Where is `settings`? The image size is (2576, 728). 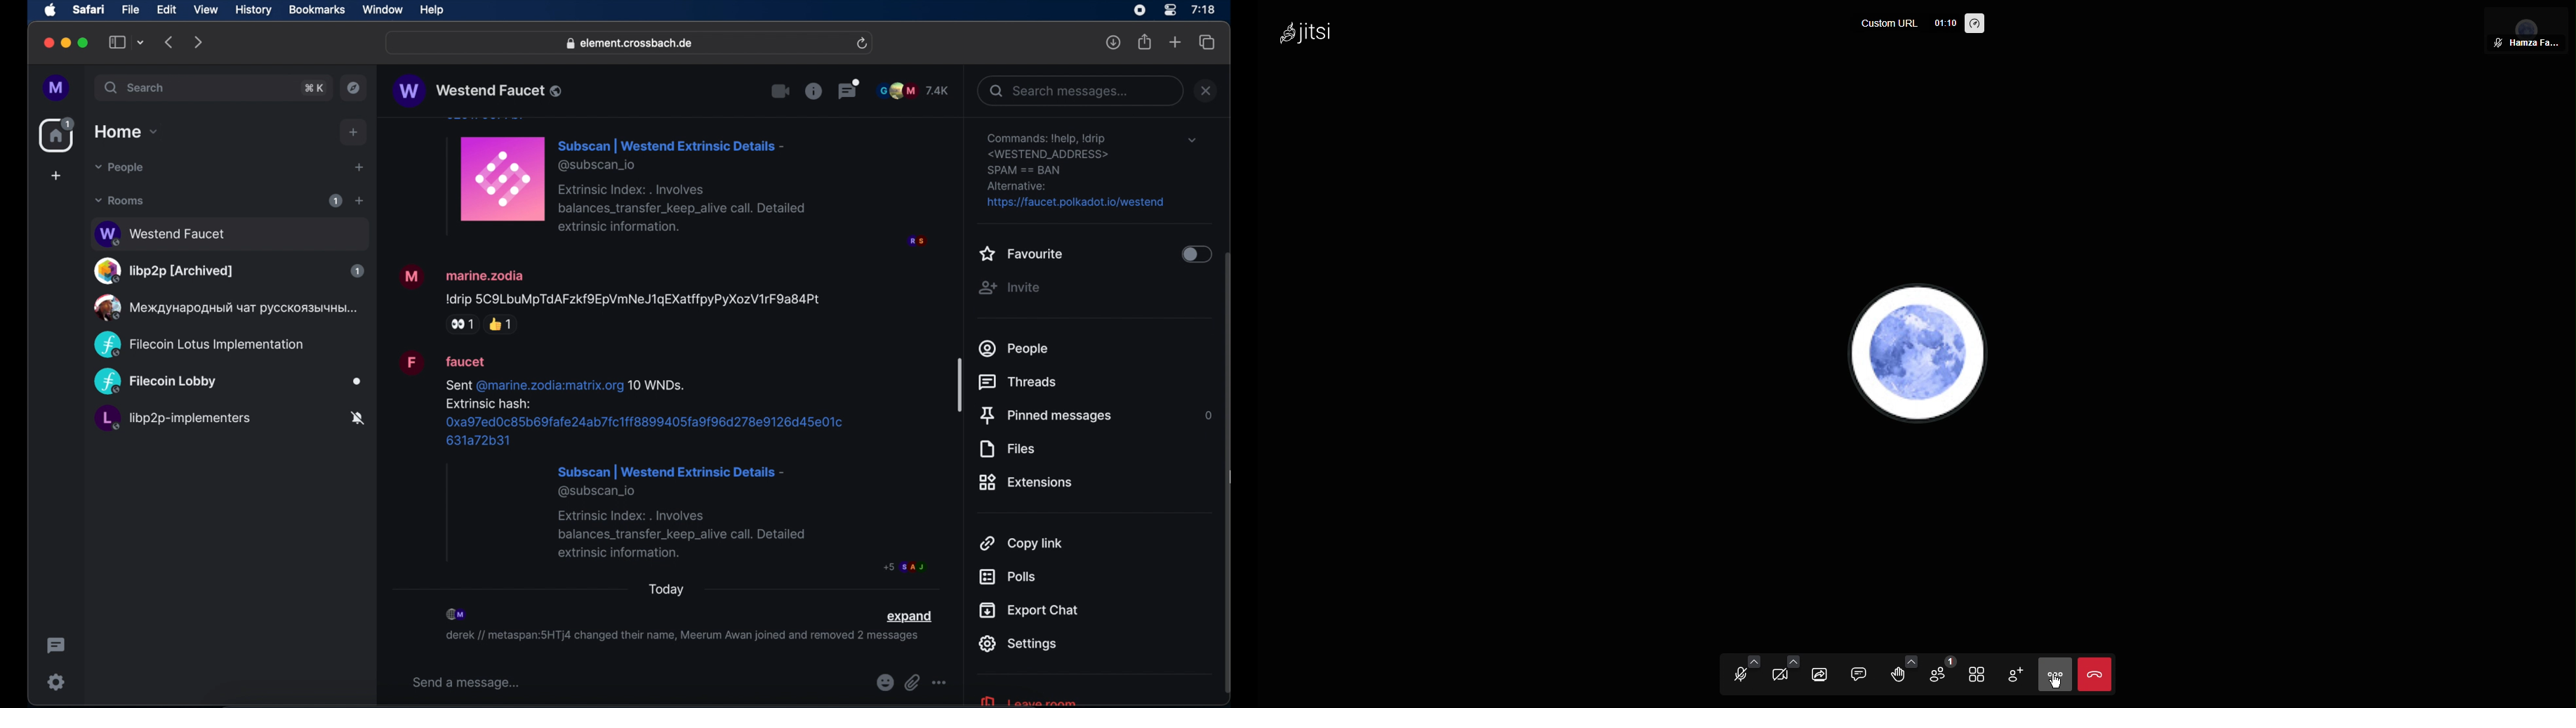 settings is located at coordinates (57, 682).